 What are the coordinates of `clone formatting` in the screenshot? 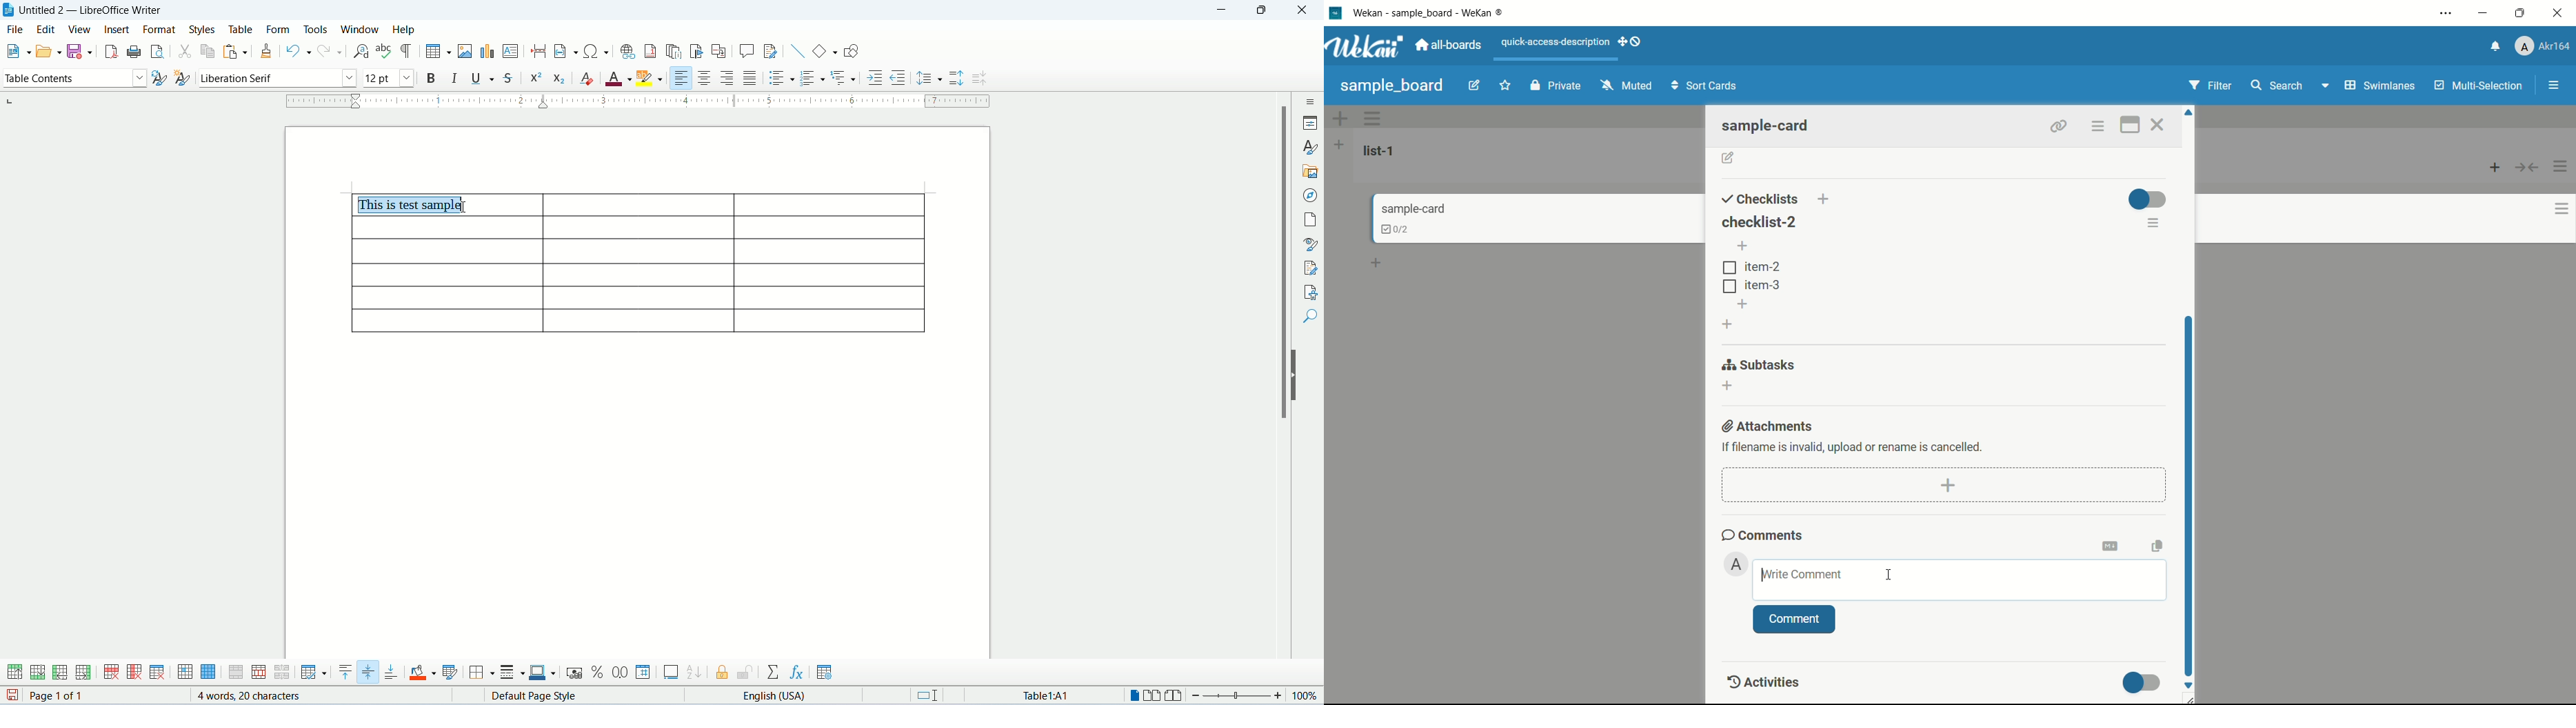 It's located at (268, 50).